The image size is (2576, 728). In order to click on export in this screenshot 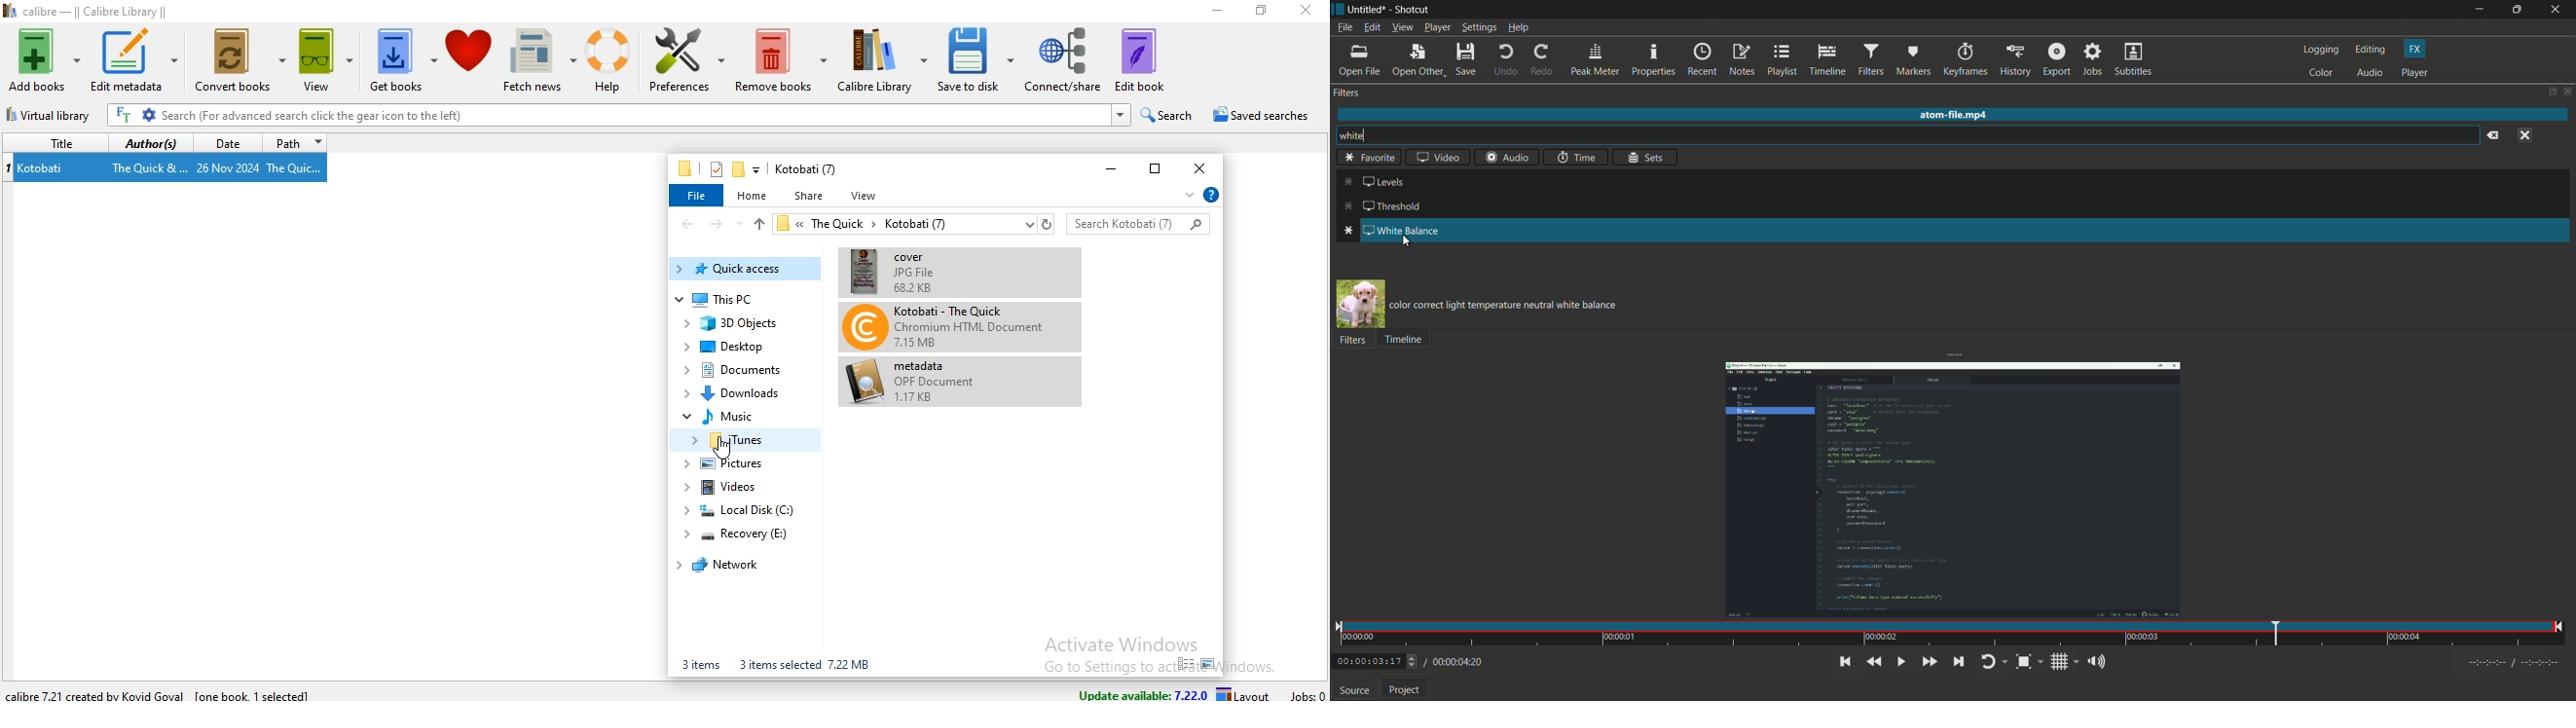, I will do `click(2057, 58)`.